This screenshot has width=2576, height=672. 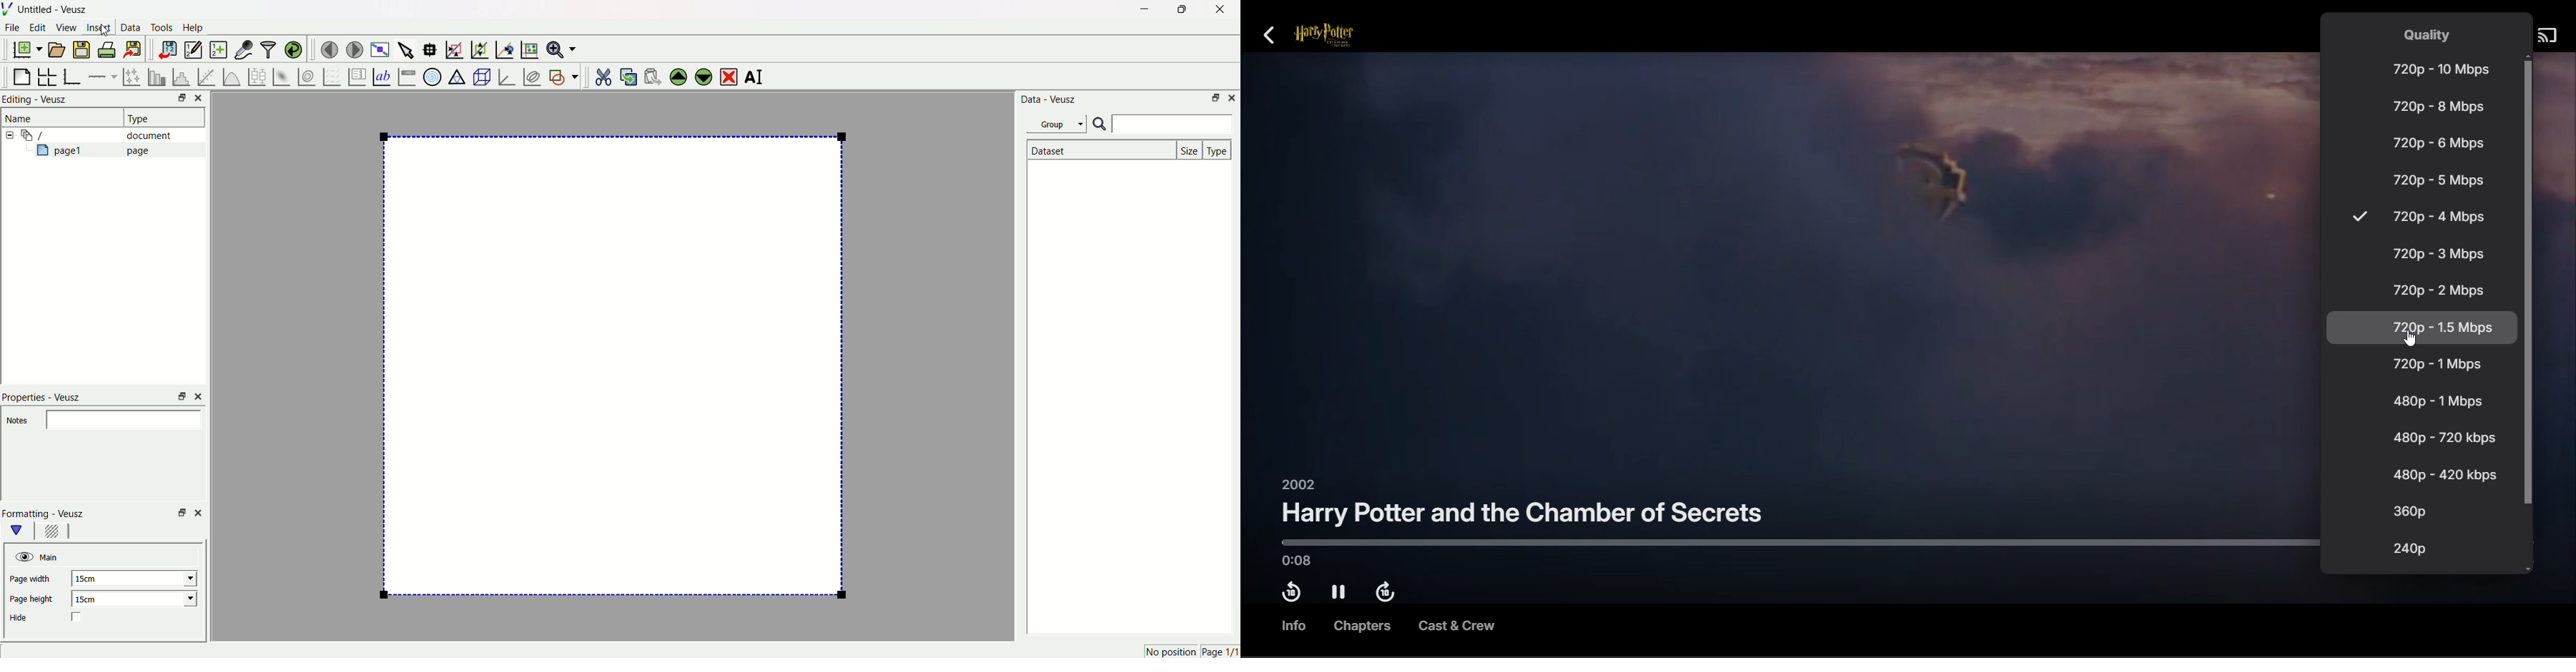 I want to click on text label, so click(x=381, y=76).